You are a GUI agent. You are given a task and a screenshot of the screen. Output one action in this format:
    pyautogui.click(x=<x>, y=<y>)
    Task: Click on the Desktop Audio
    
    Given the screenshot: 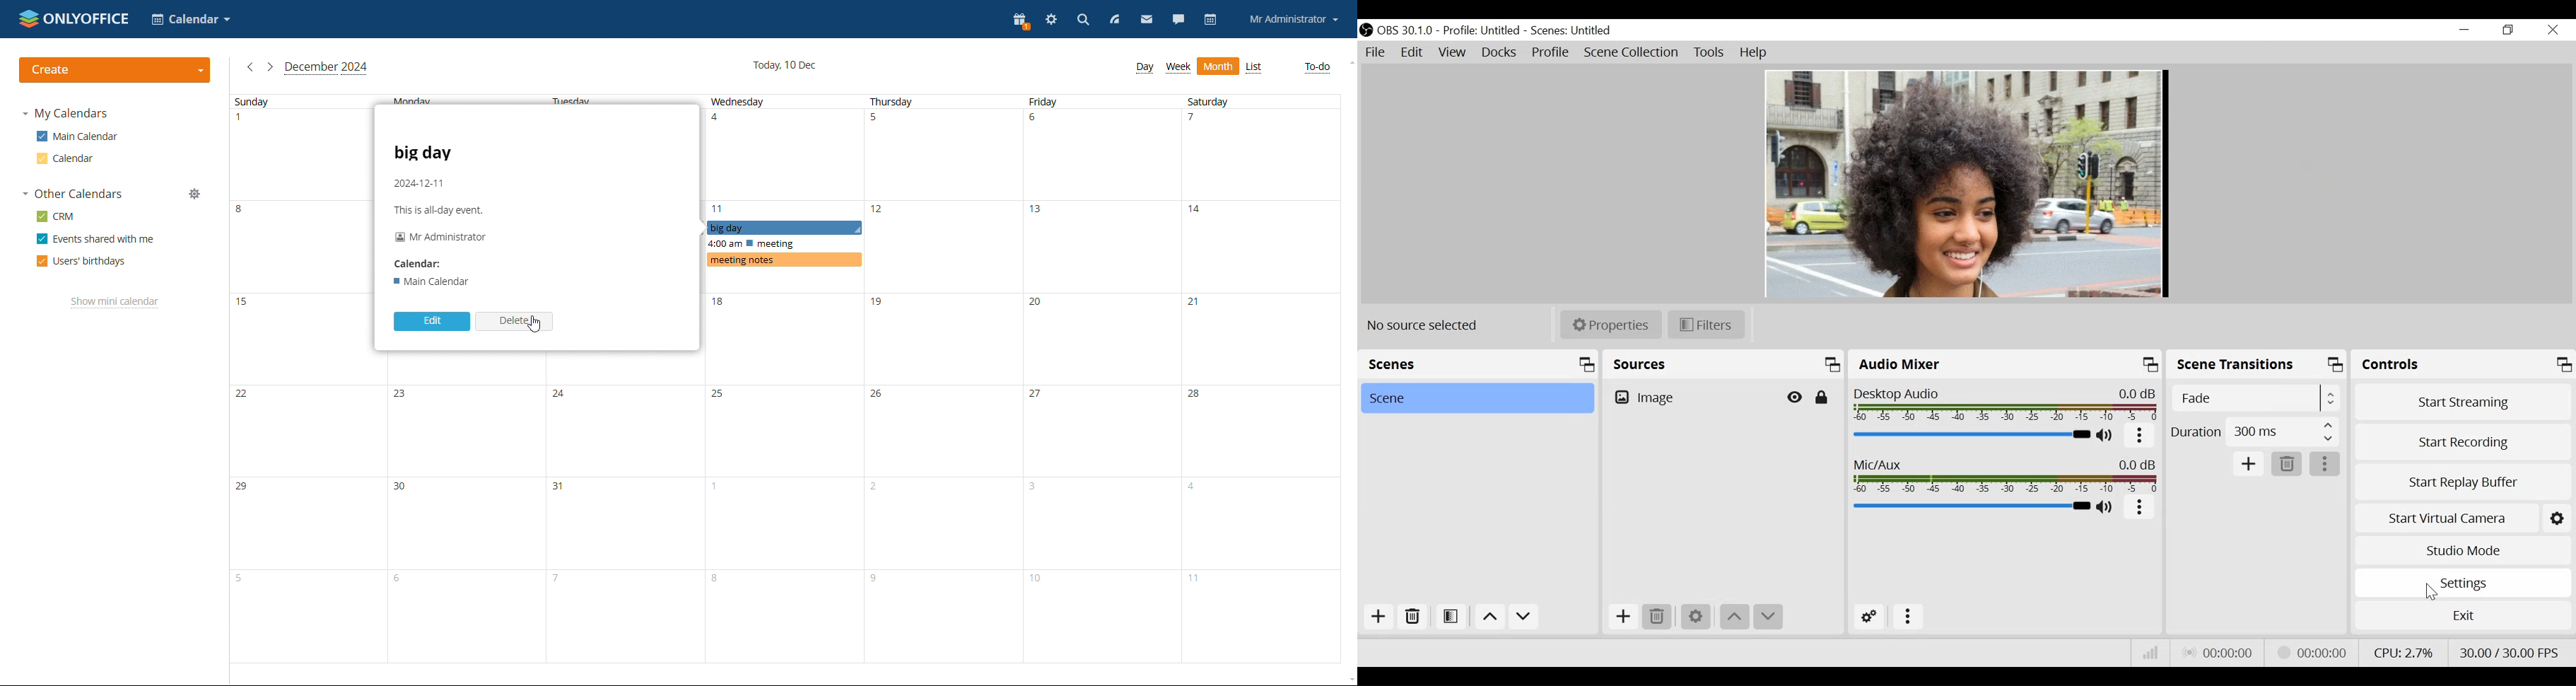 What is the action you would take?
    pyautogui.click(x=2006, y=405)
    